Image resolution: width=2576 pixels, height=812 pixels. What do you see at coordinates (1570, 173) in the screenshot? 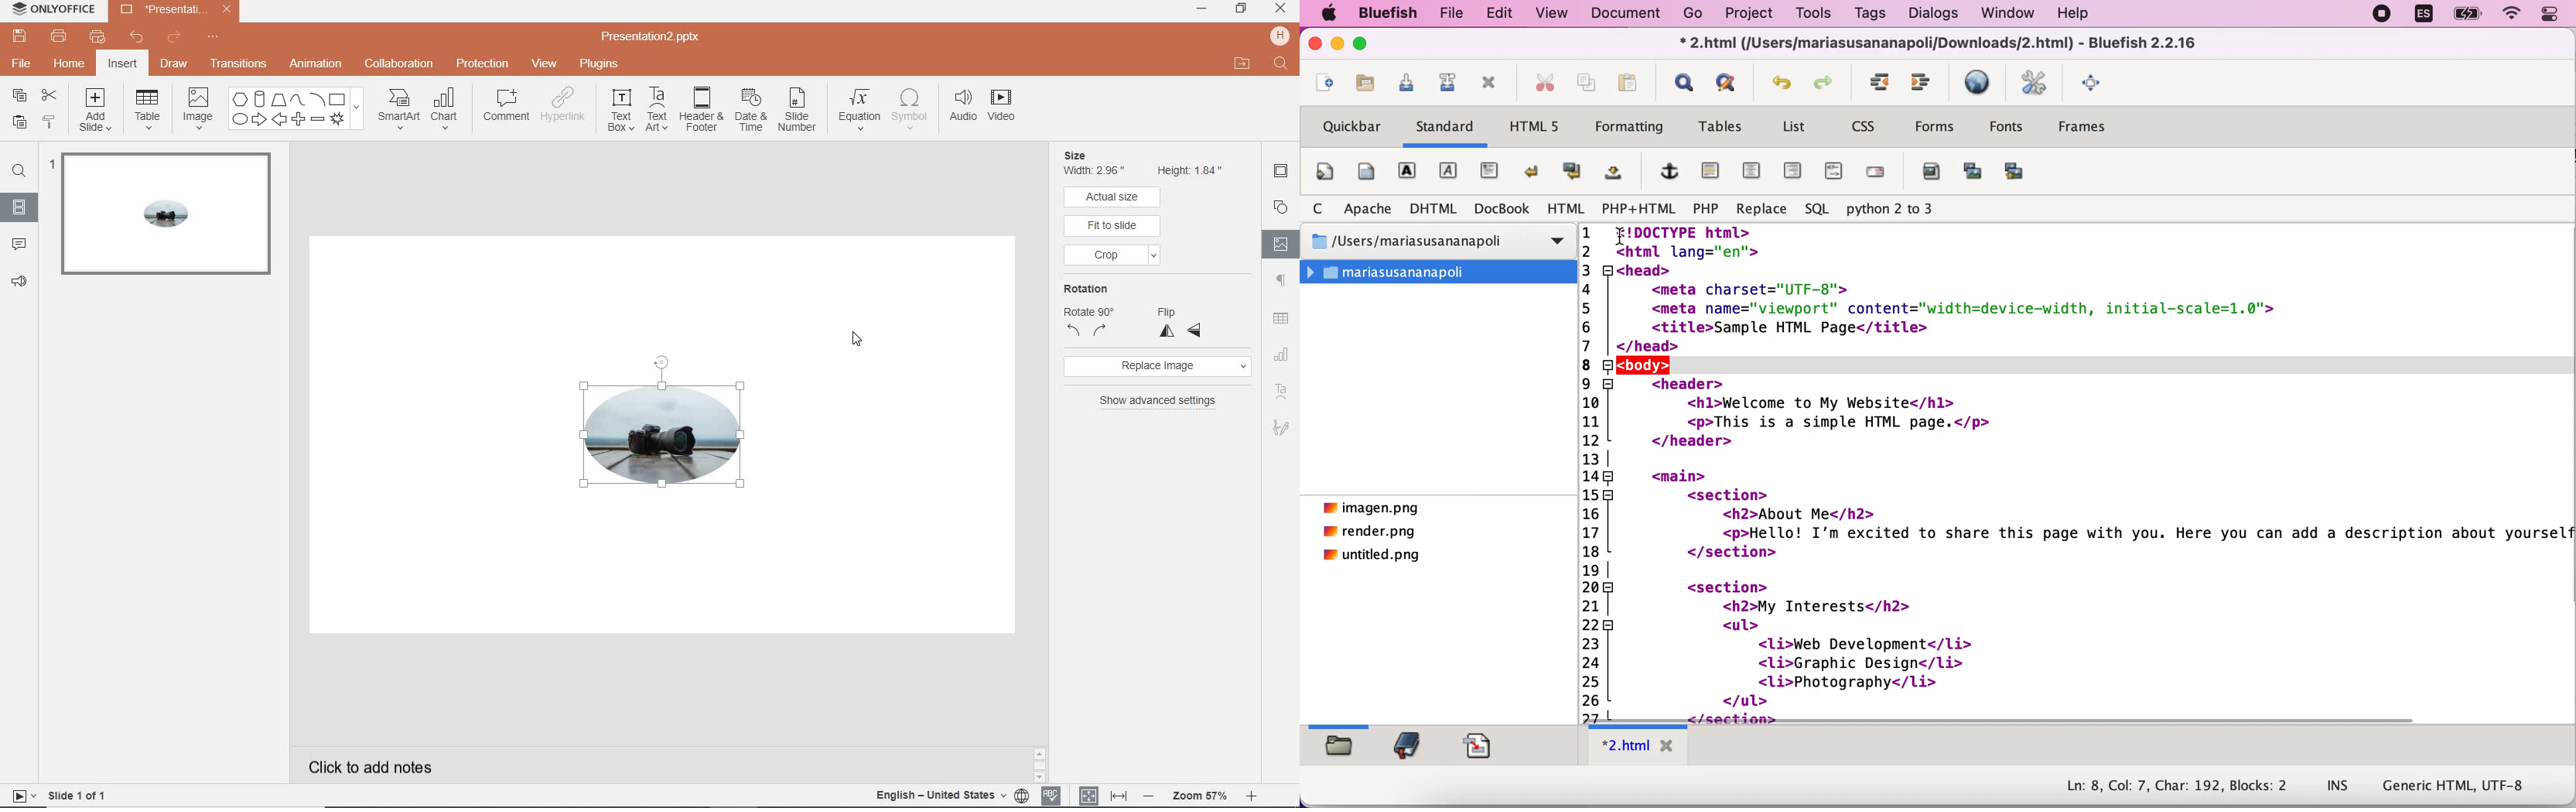
I see `break and clear` at bounding box center [1570, 173].